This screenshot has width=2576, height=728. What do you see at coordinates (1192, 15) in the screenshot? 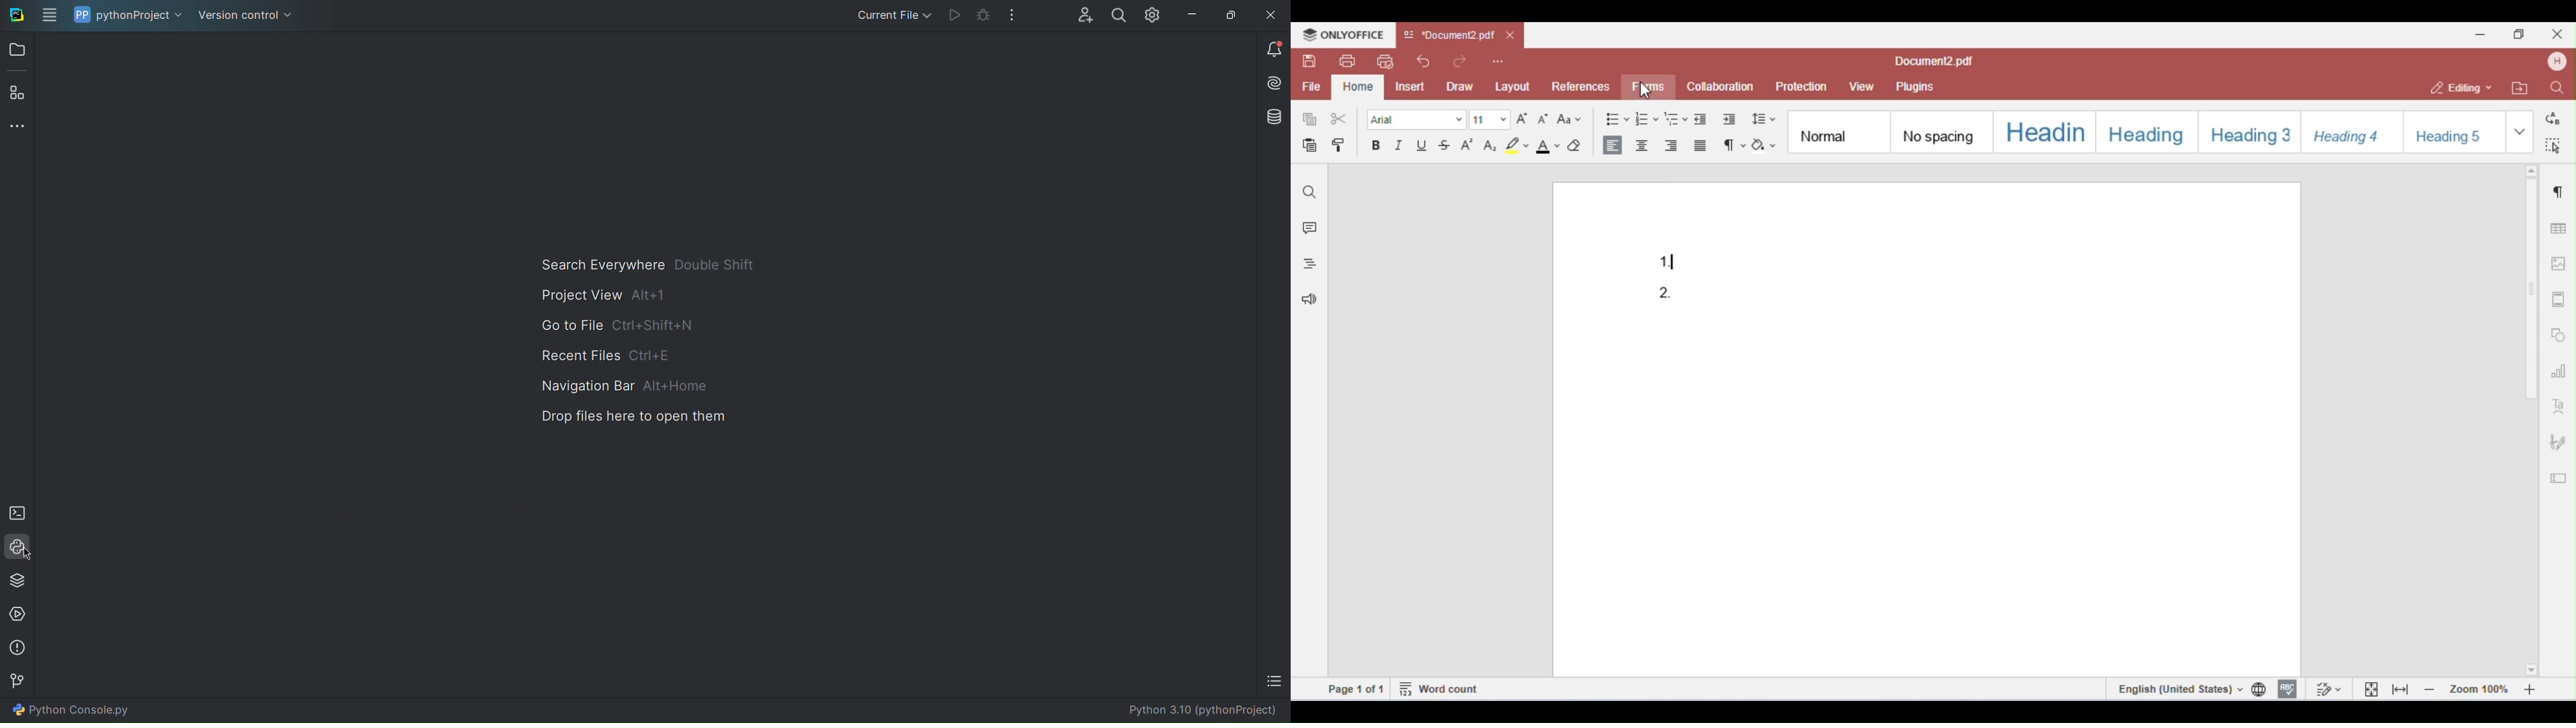
I see `Minimize` at bounding box center [1192, 15].